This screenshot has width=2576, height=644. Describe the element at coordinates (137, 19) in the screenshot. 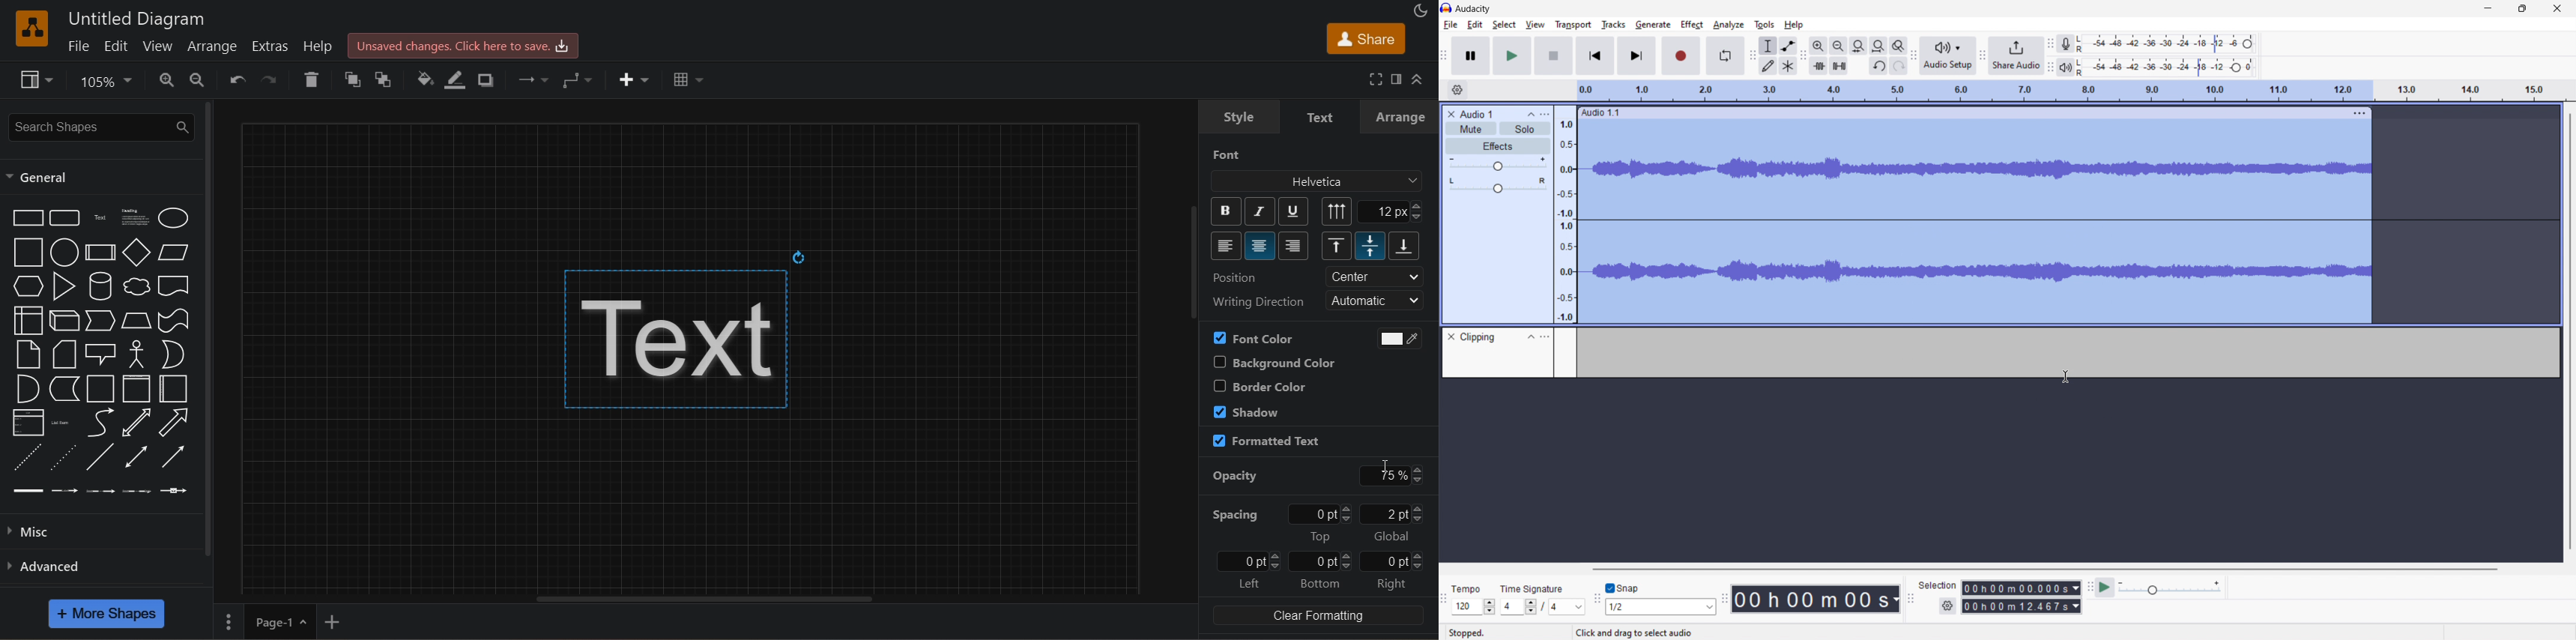

I see `title` at that location.